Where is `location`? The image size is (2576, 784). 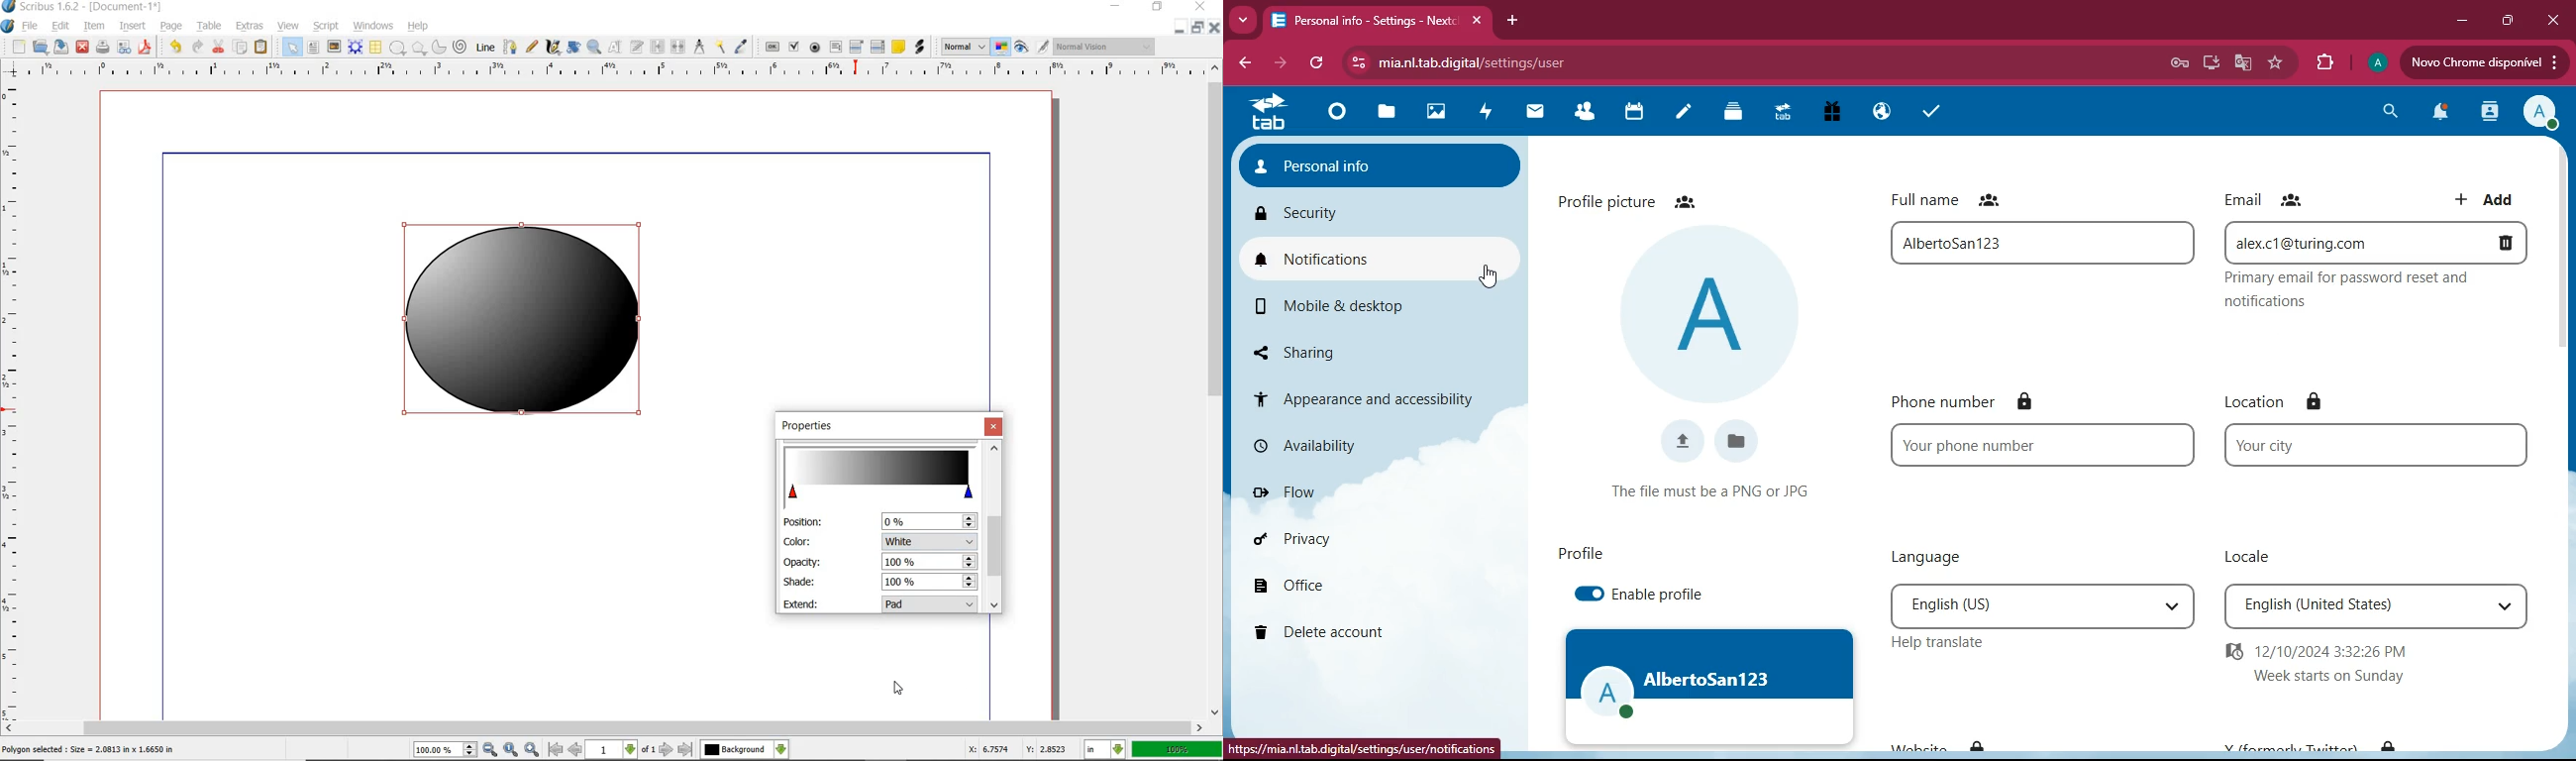 location is located at coordinates (2294, 399).